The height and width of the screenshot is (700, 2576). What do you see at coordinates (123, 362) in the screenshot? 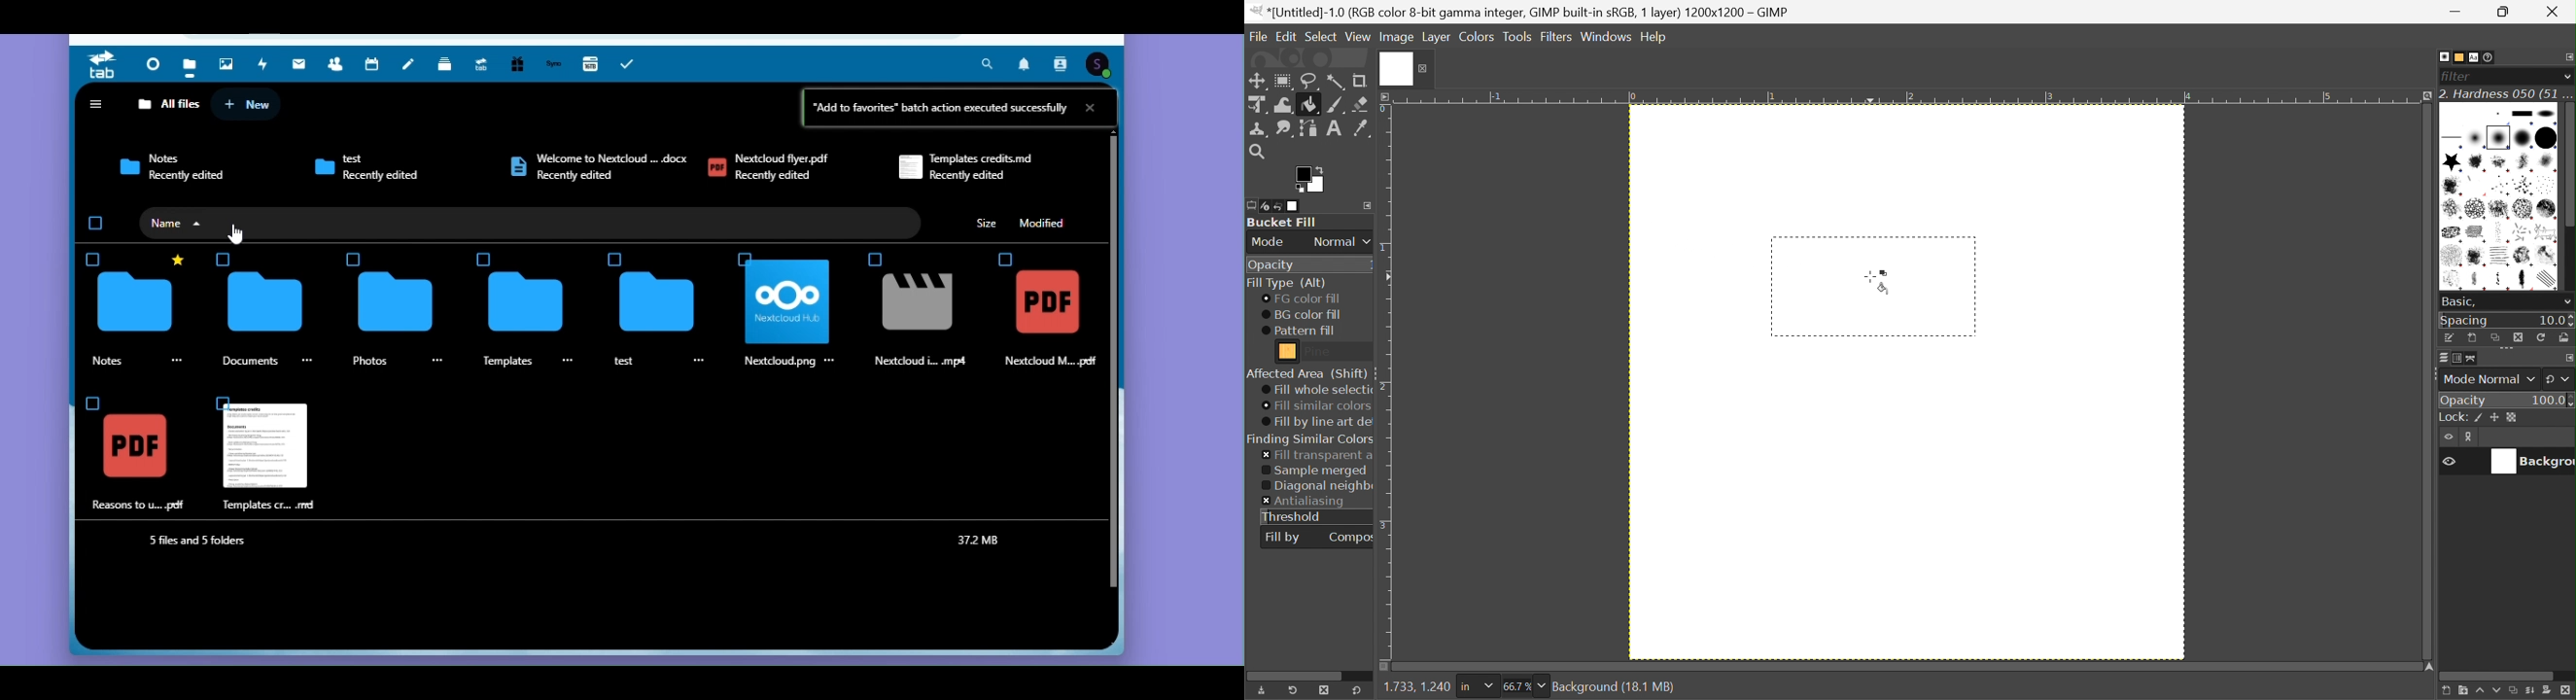
I see `Notes` at bounding box center [123, 362].